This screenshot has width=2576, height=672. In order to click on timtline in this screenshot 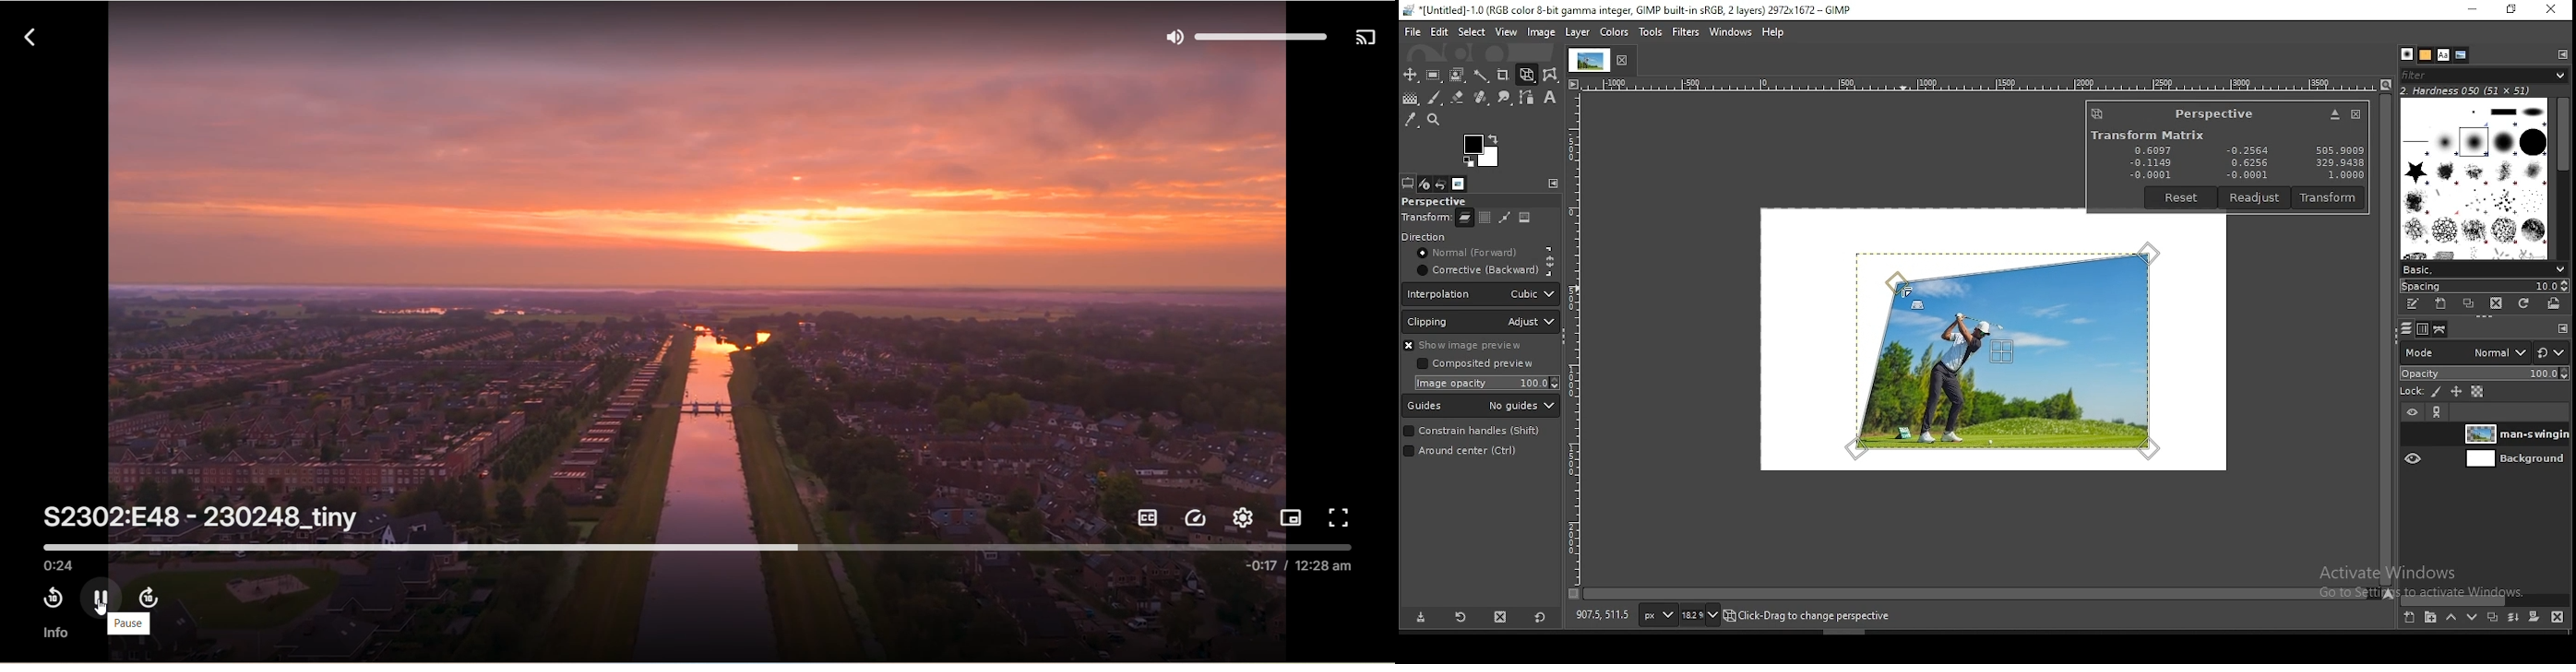, I will do `click(701, 545)`.